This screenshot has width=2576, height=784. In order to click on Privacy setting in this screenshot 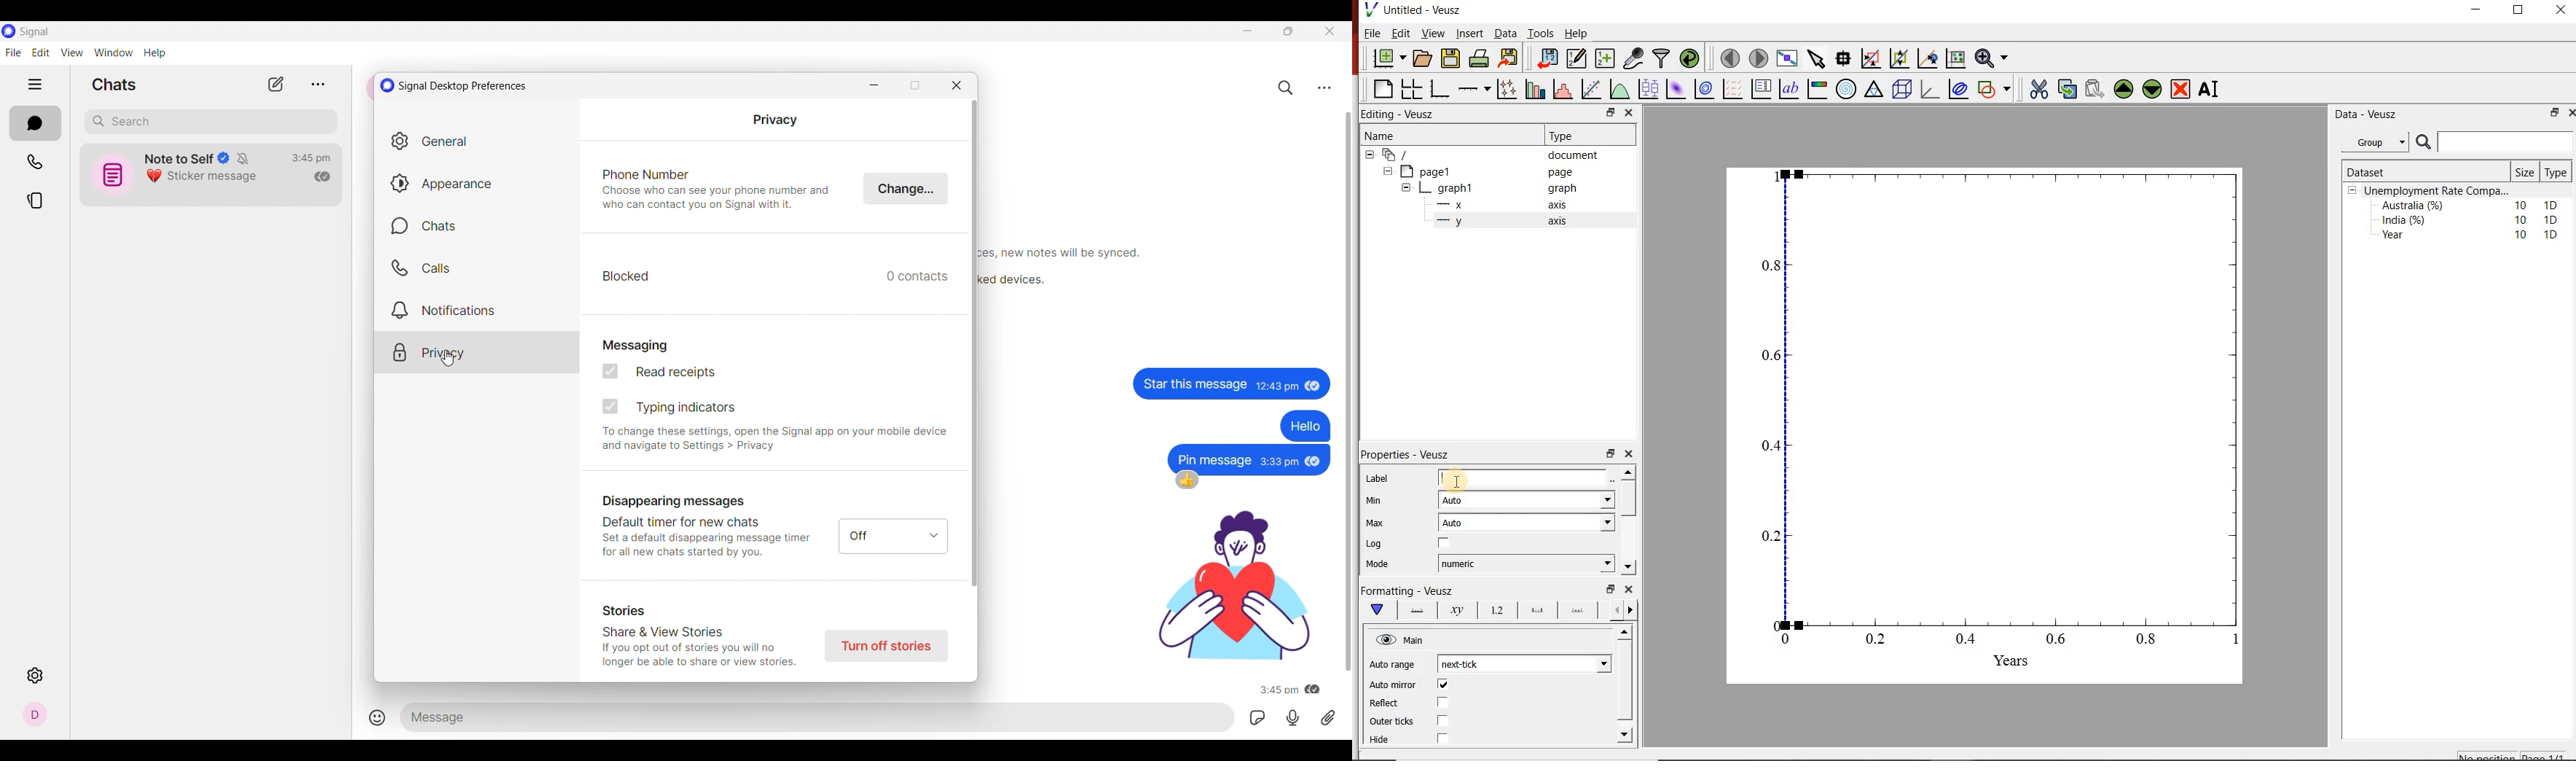, I will do `click(775, 120)`.